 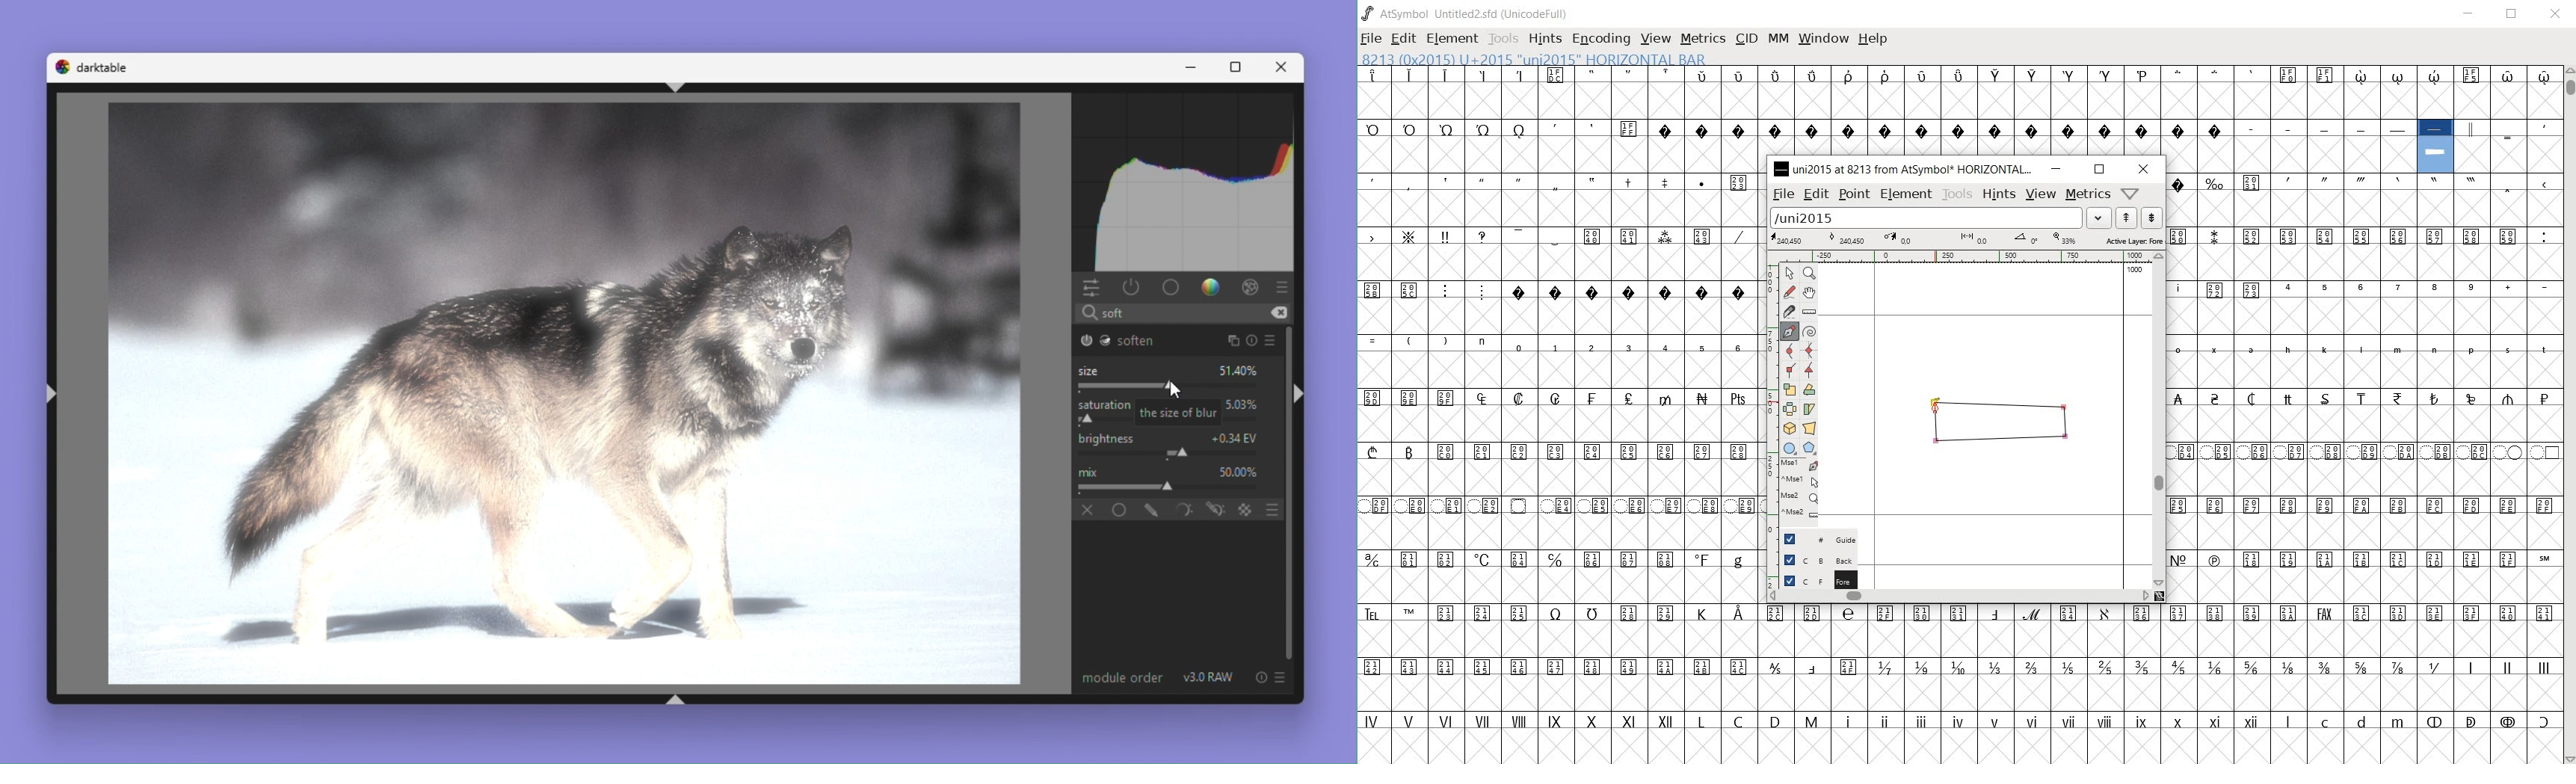 I want to click on Reset, so click(x=1253, y=341).